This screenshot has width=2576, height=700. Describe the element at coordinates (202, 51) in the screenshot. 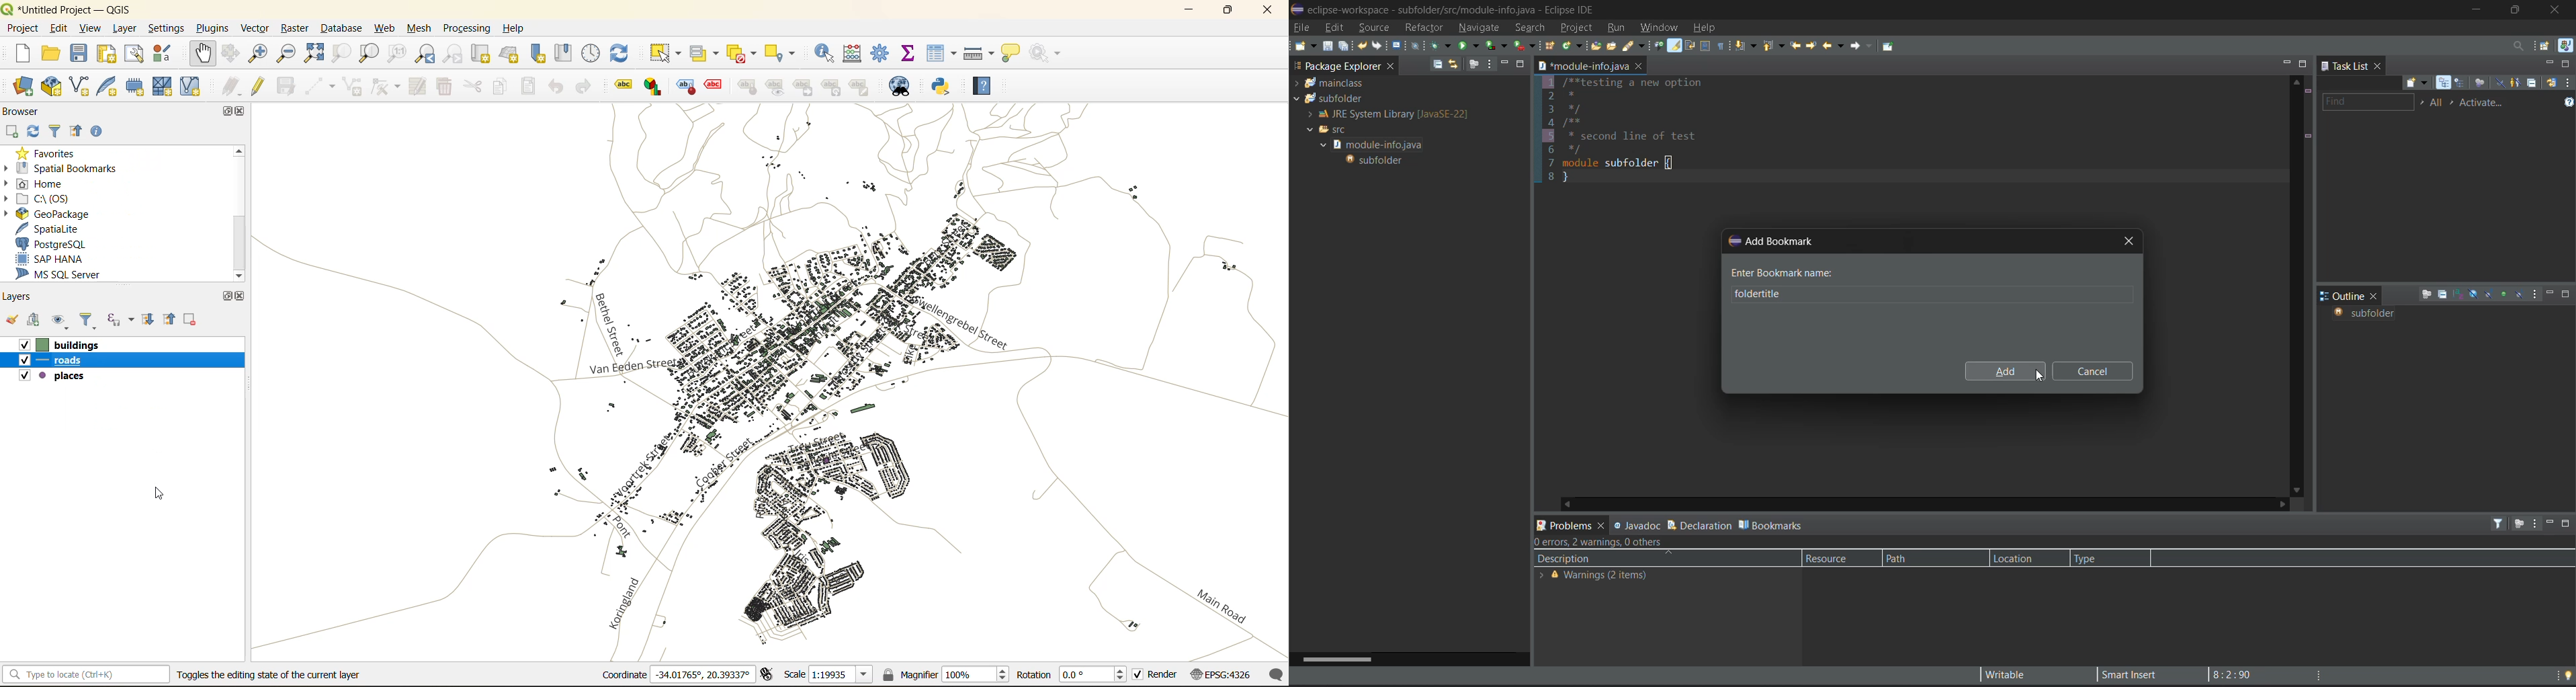

I see `pan map` at that location.